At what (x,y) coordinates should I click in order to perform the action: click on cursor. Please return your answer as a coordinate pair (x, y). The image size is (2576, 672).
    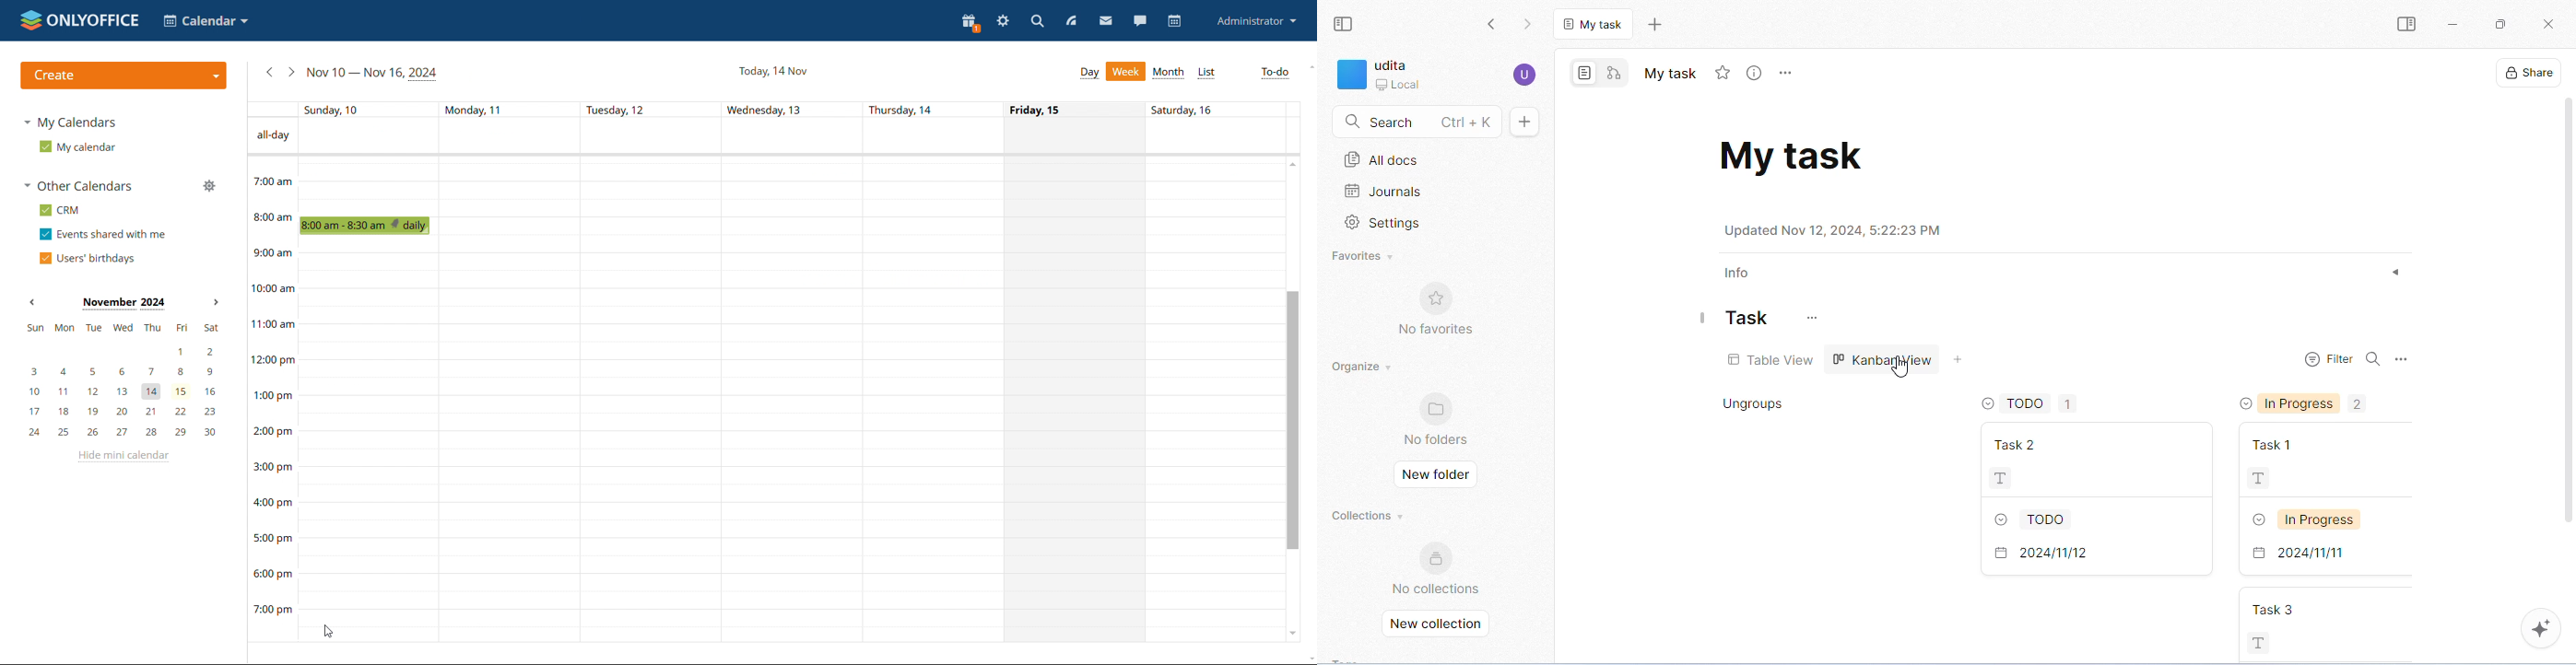
    Looking at the image, I should click on (327, 630).